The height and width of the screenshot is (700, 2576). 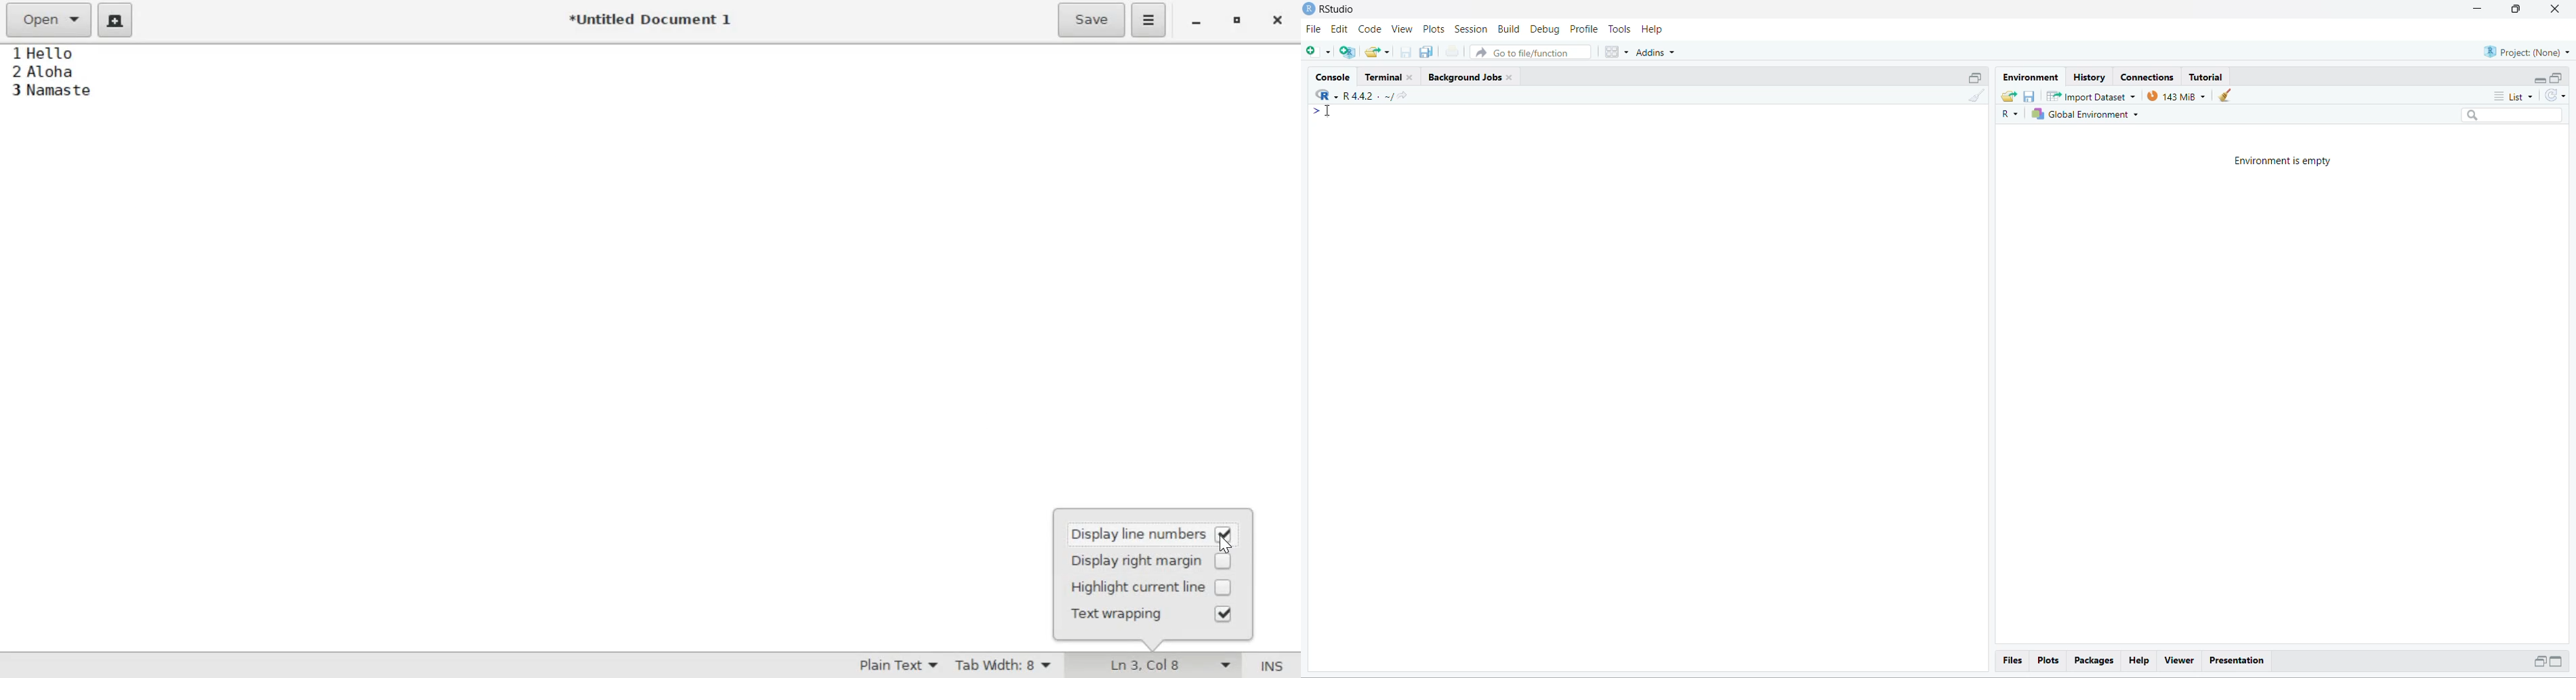 I want to click on Expand/collapse, so click(x=2539, y=79).